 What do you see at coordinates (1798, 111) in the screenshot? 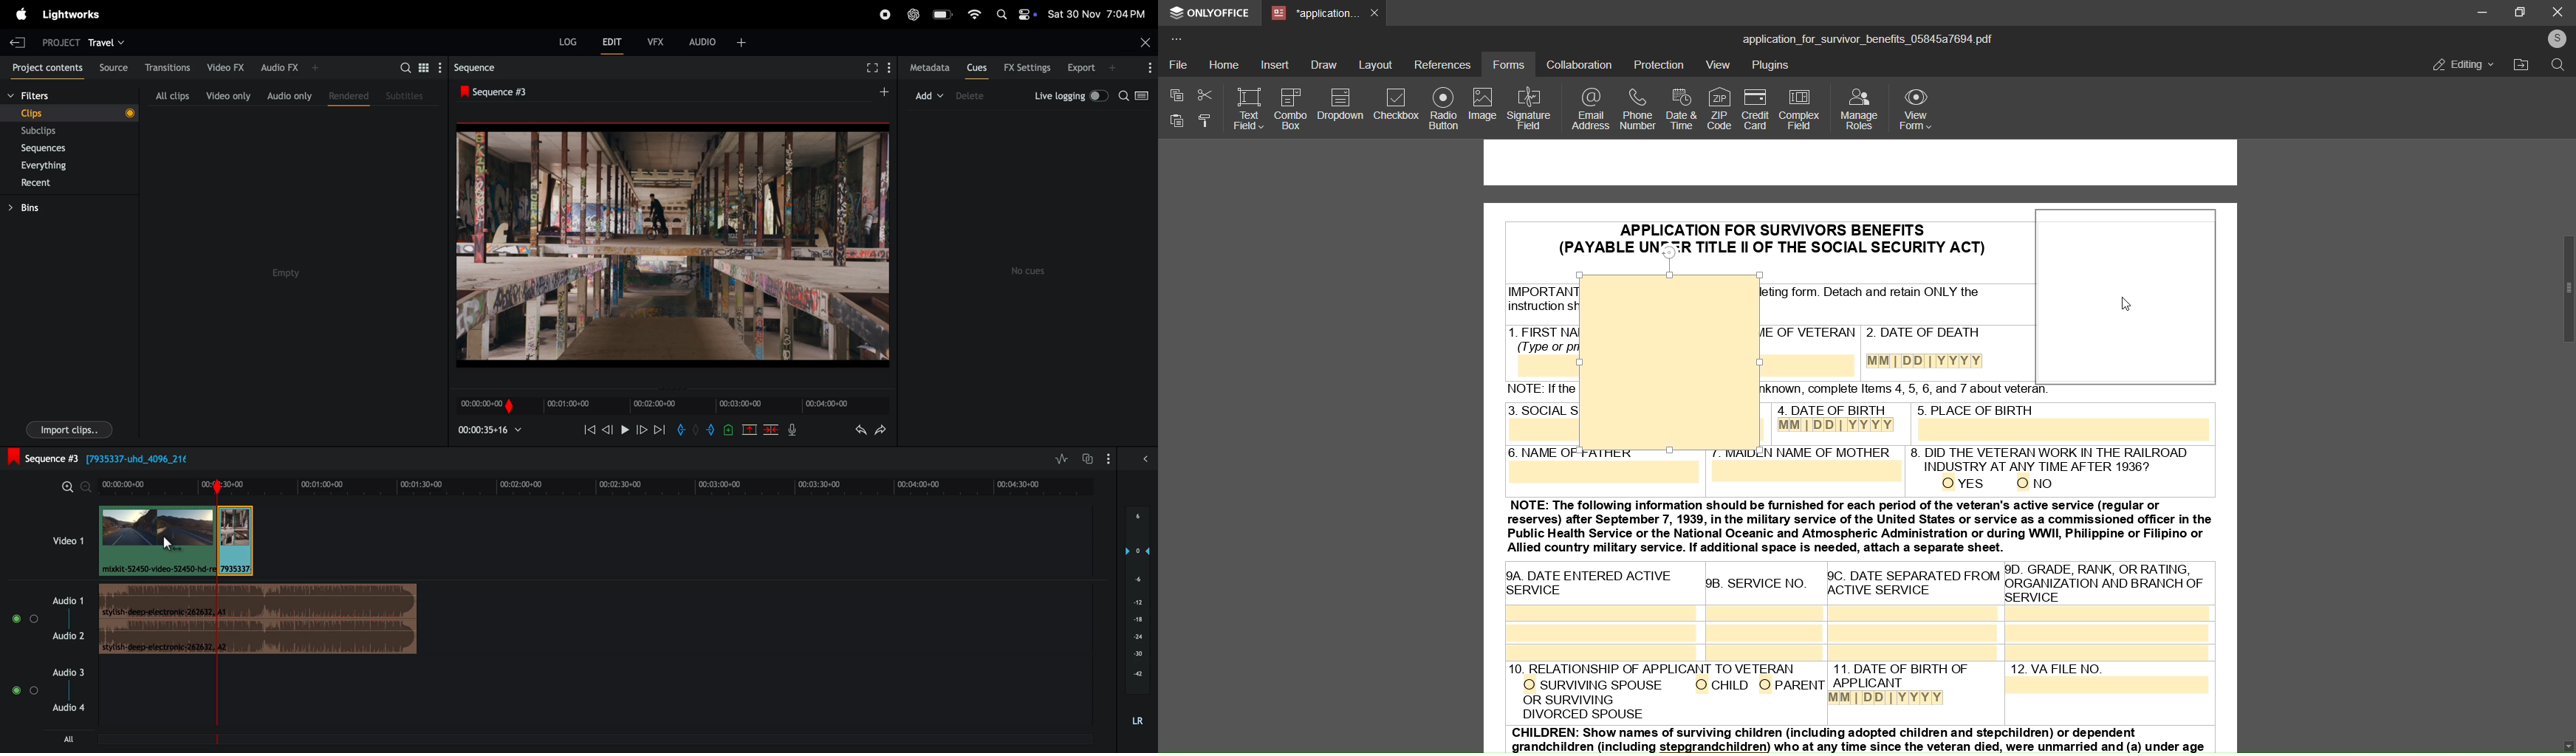
I see `complex field` at bounding box center [1798, 111].